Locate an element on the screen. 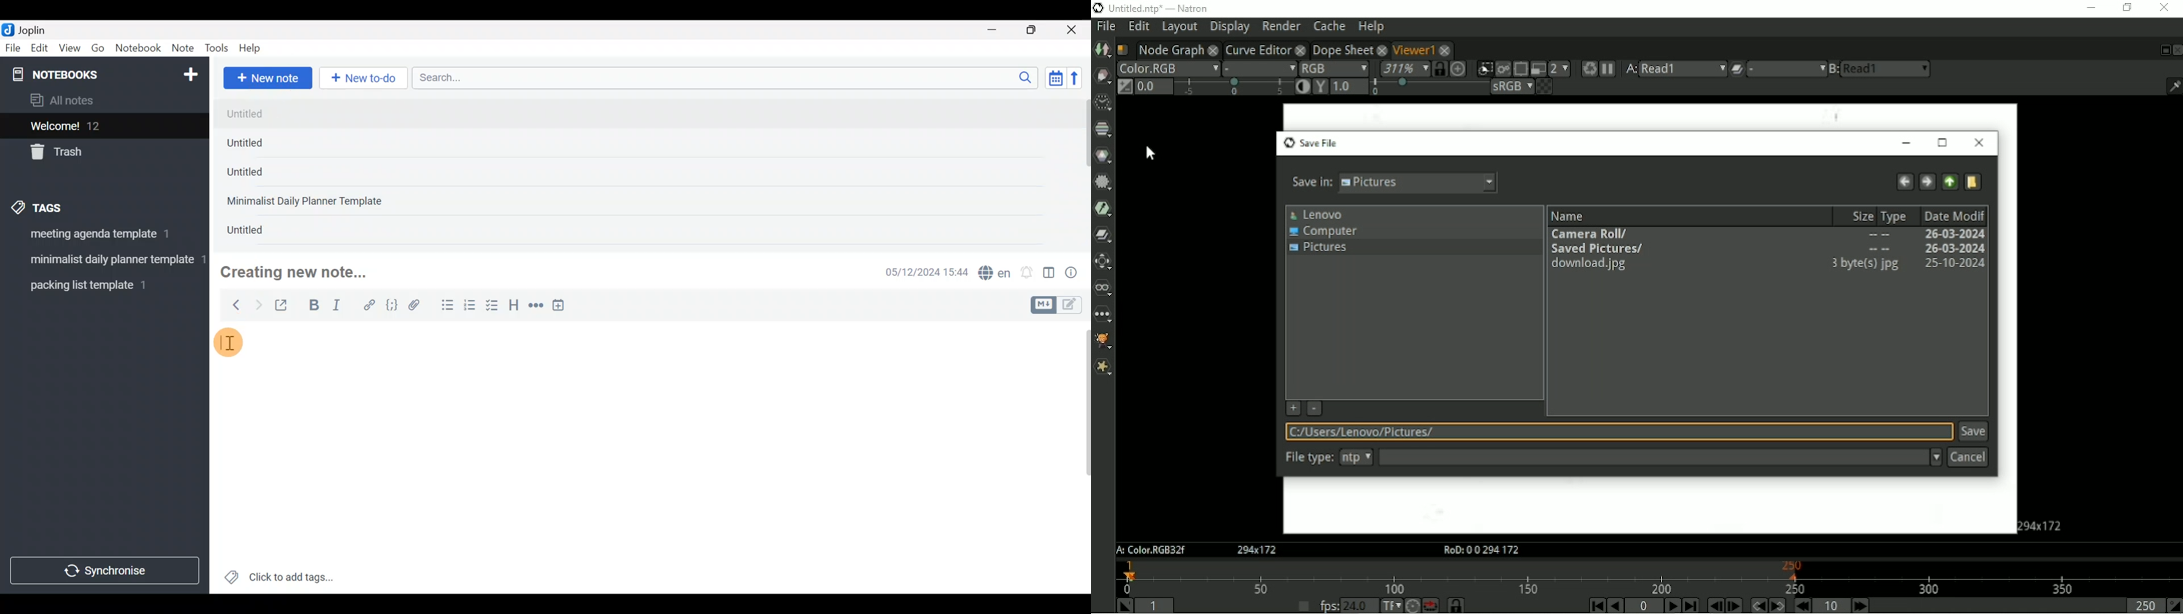 This screenshot has height=616, width=2184. Untitled is located at coordinates (258, 233).